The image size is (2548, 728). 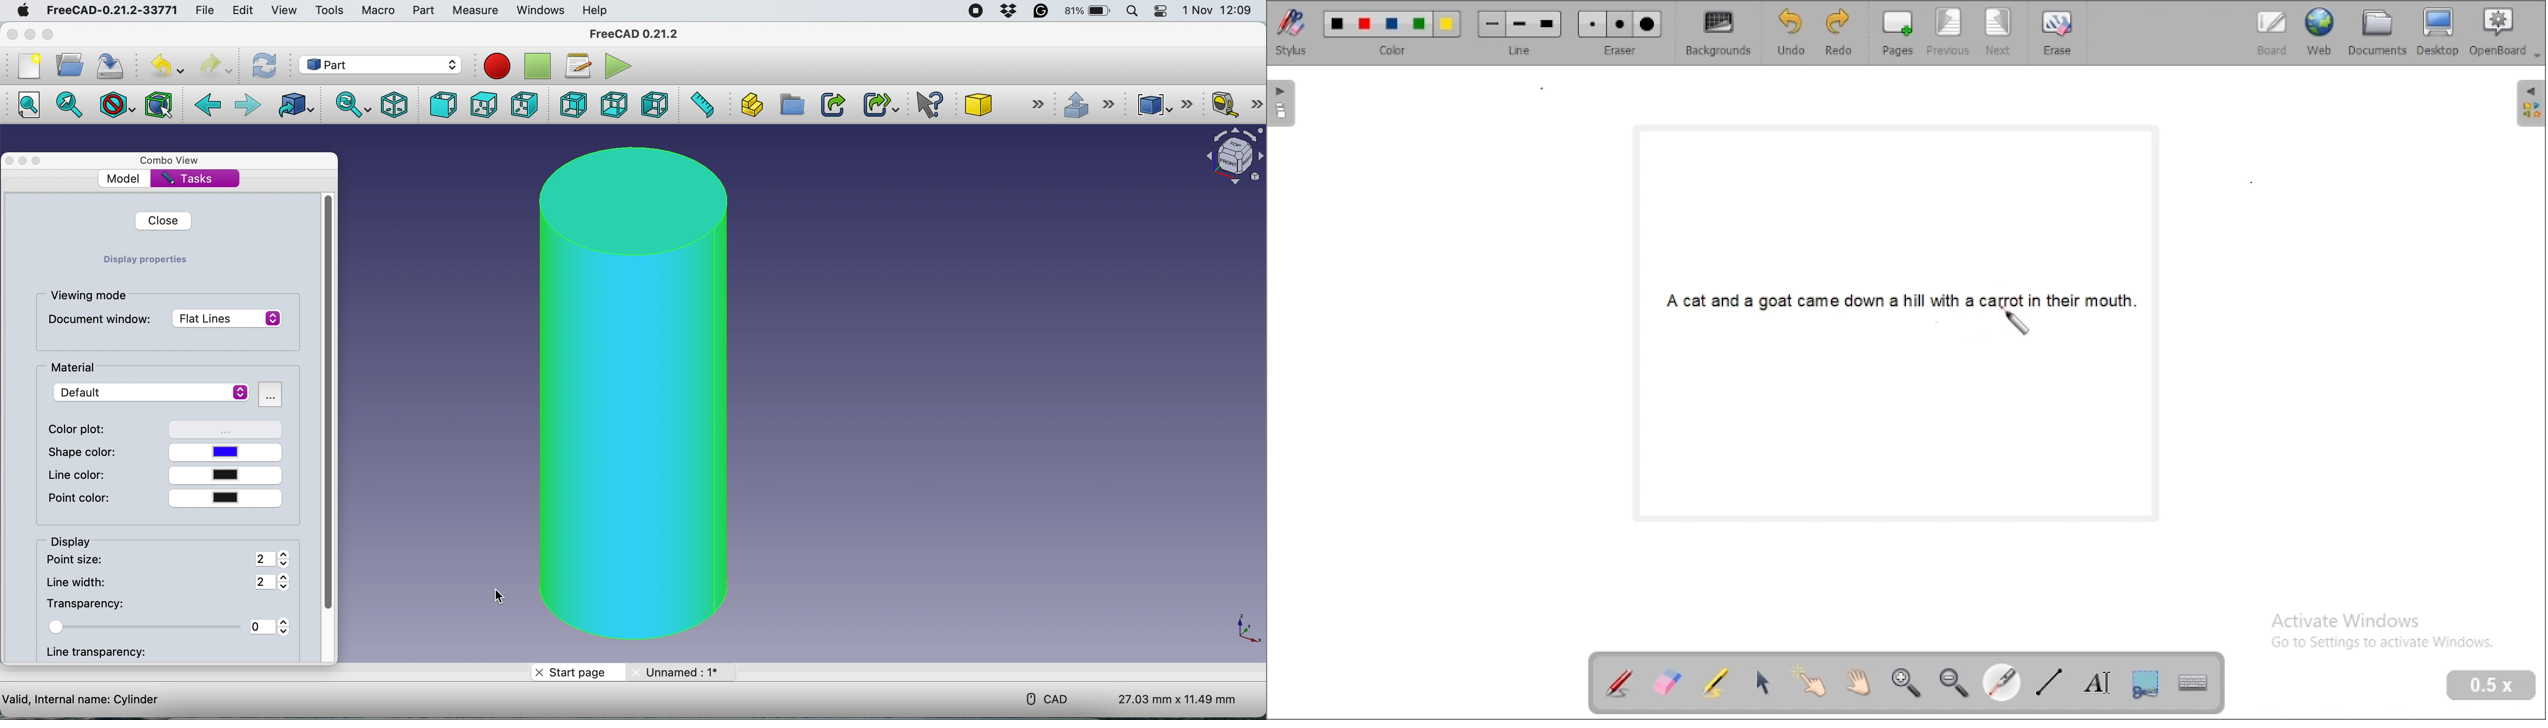 What do you see at coordinates (12, 33) in the screenshot?
I see `close` at bounding box center [12, 33].